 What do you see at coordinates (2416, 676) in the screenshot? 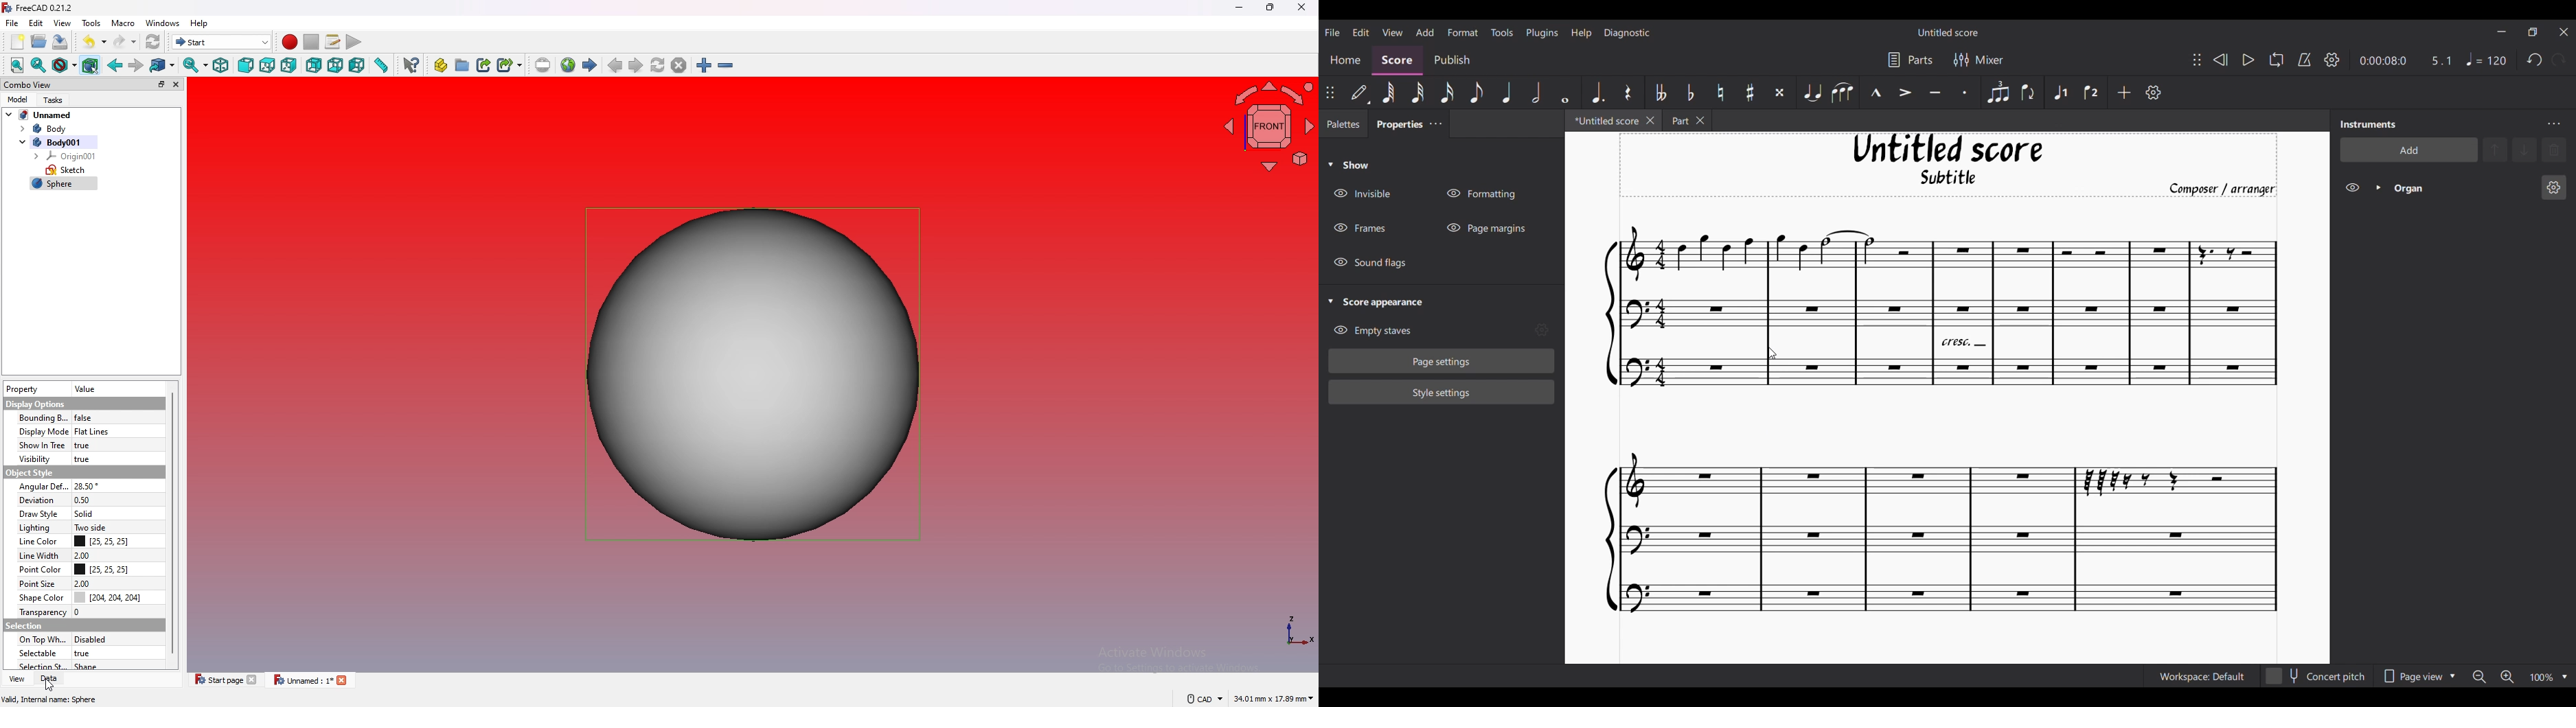
I see `Page view options` at bounding box center [2416, 676].